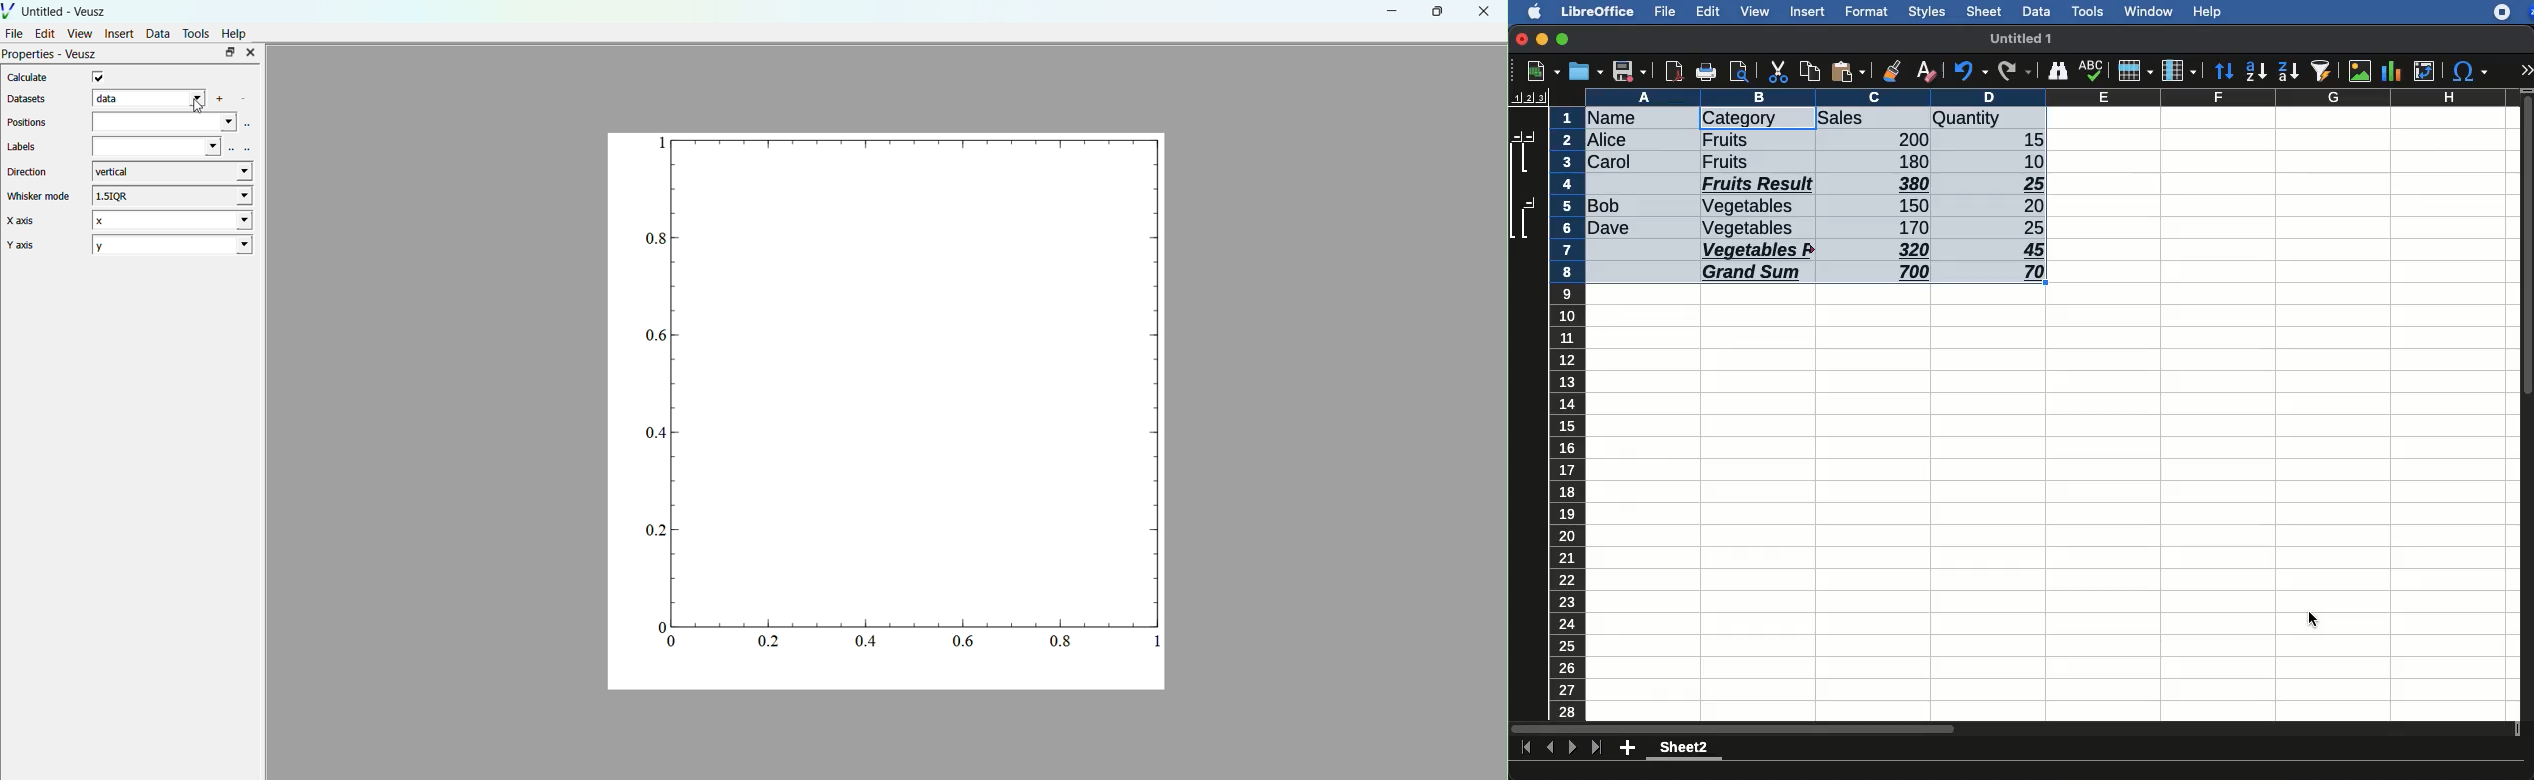  Describe the element at coordinates (2033, 249) in the screenshot. I see `45` at that location.